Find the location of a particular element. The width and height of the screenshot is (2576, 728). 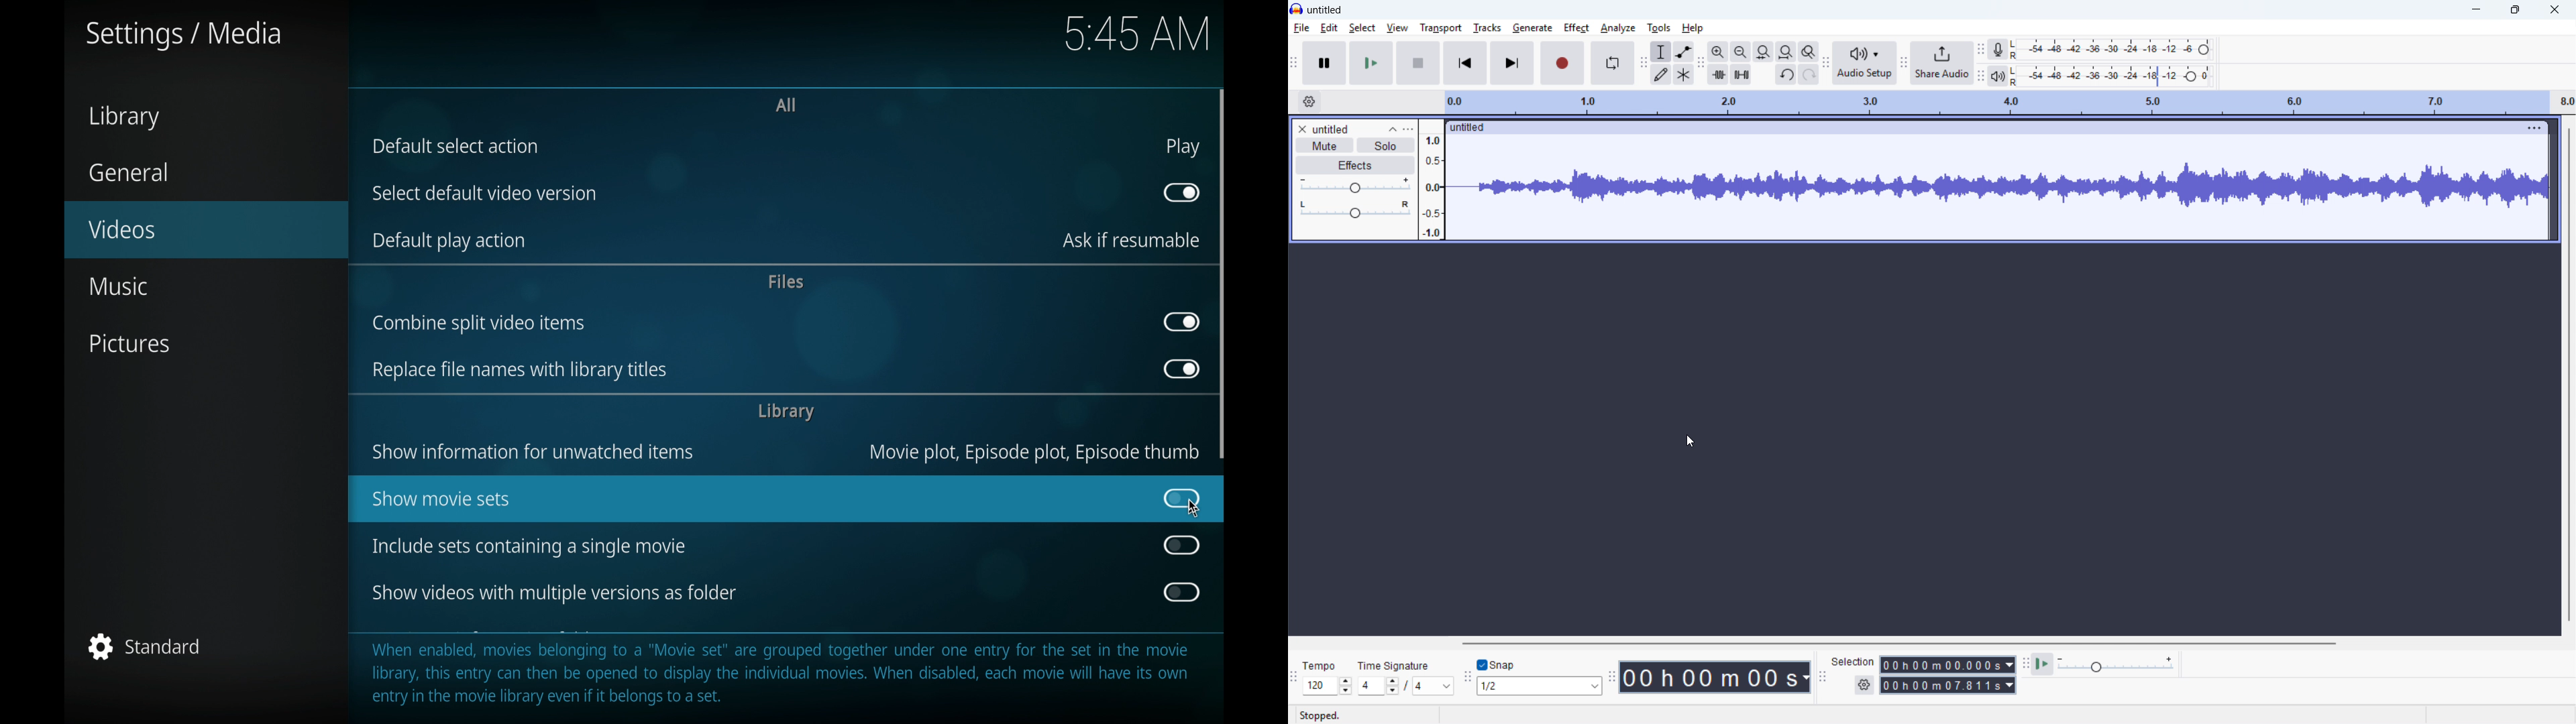

toggle button is located at coordinates (1180, 368).